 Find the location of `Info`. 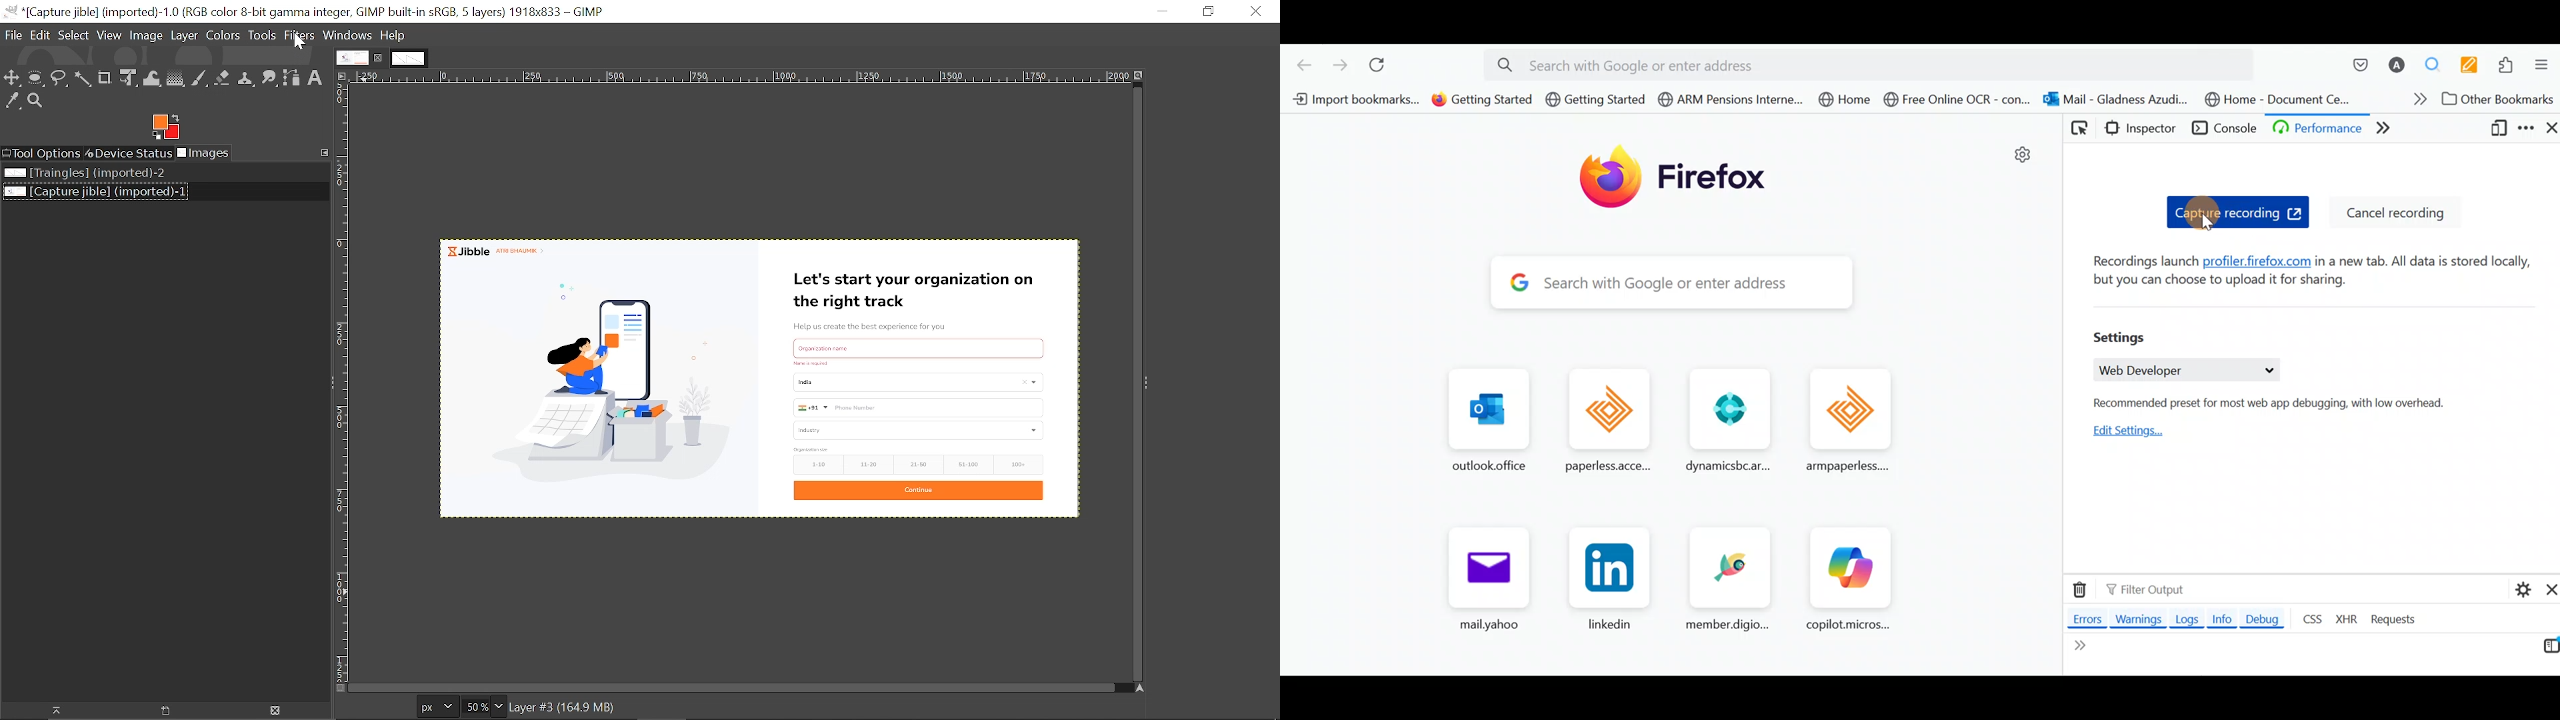

Info is located at coordinates (2221, 621).